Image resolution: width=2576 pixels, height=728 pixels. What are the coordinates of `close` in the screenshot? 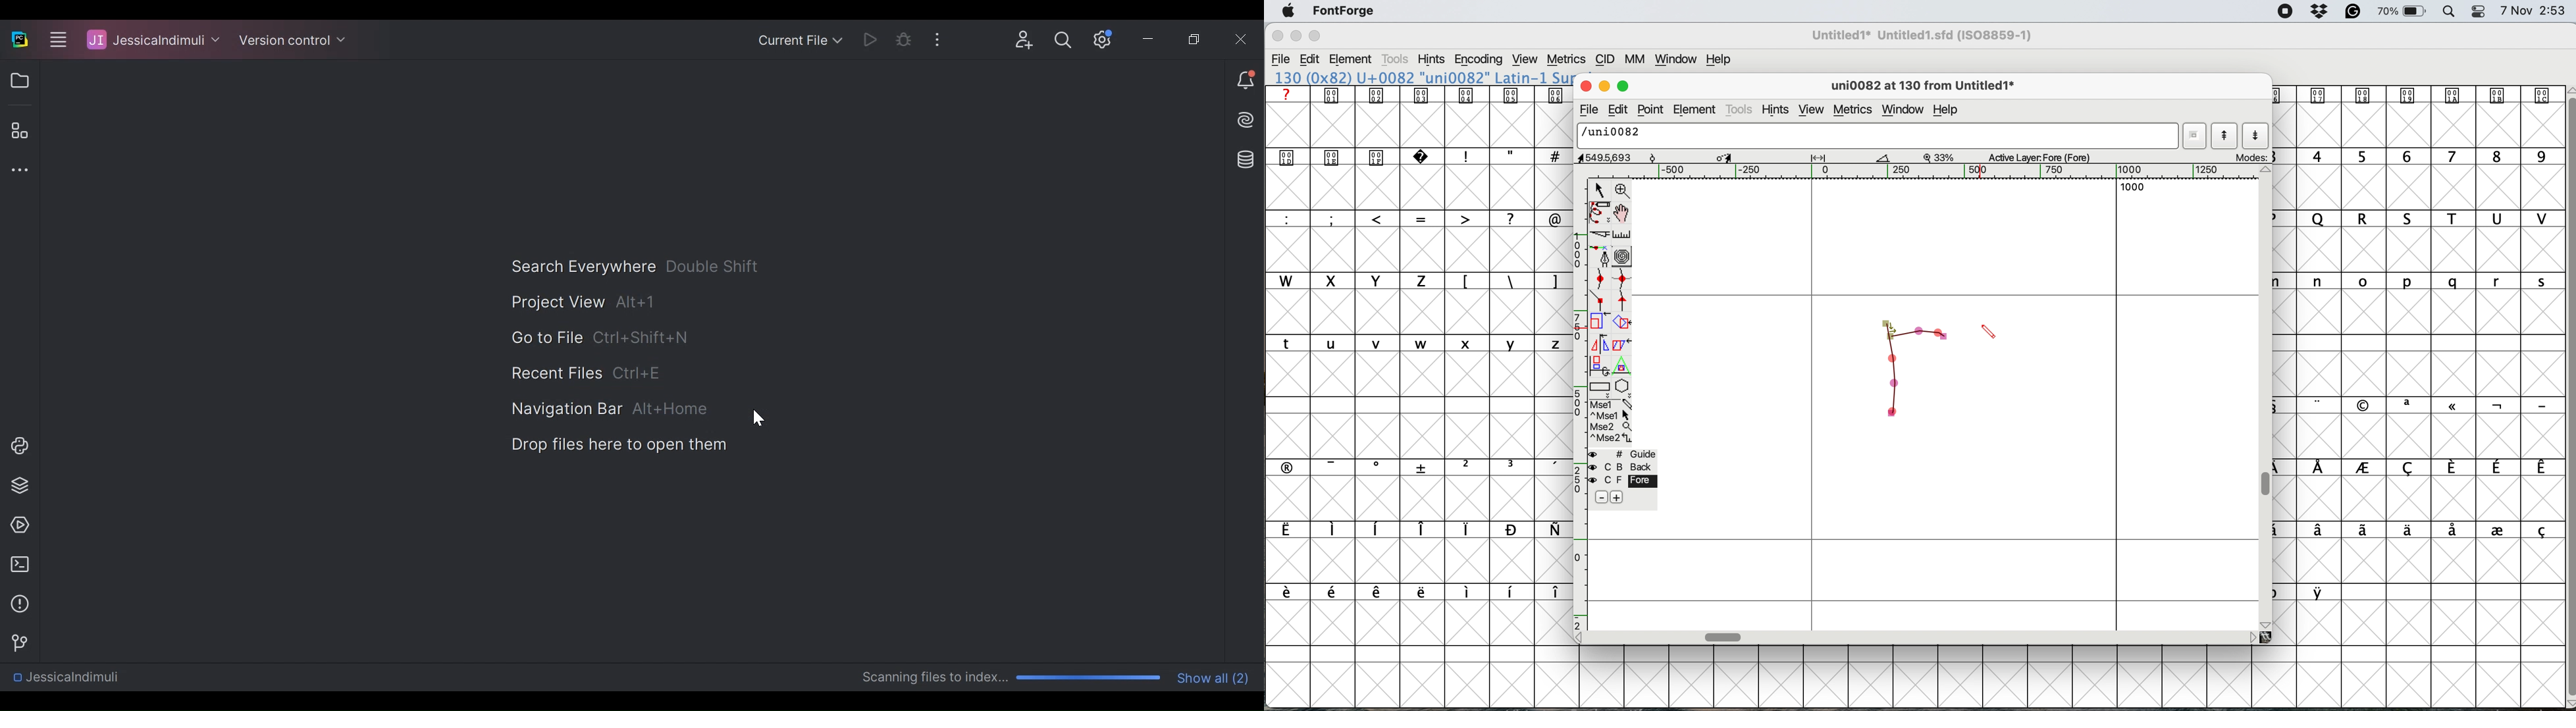 It's located at (1586, 86).